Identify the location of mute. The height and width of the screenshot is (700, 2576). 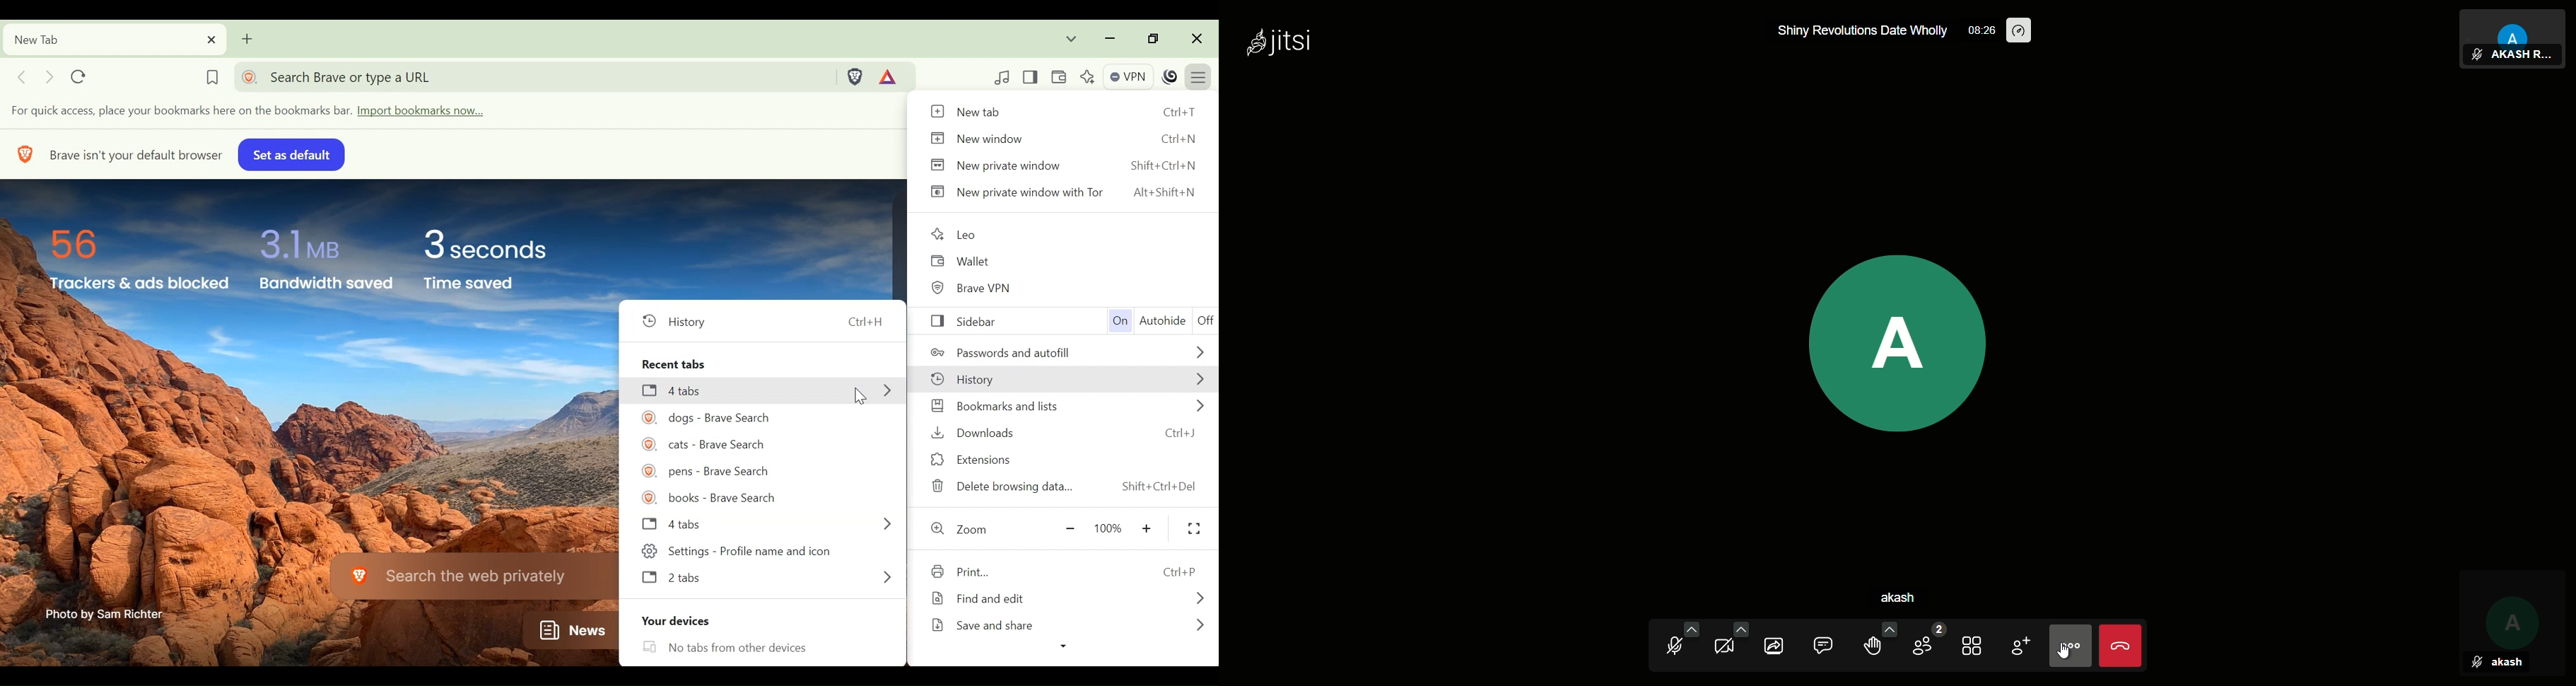
(2476, 55).